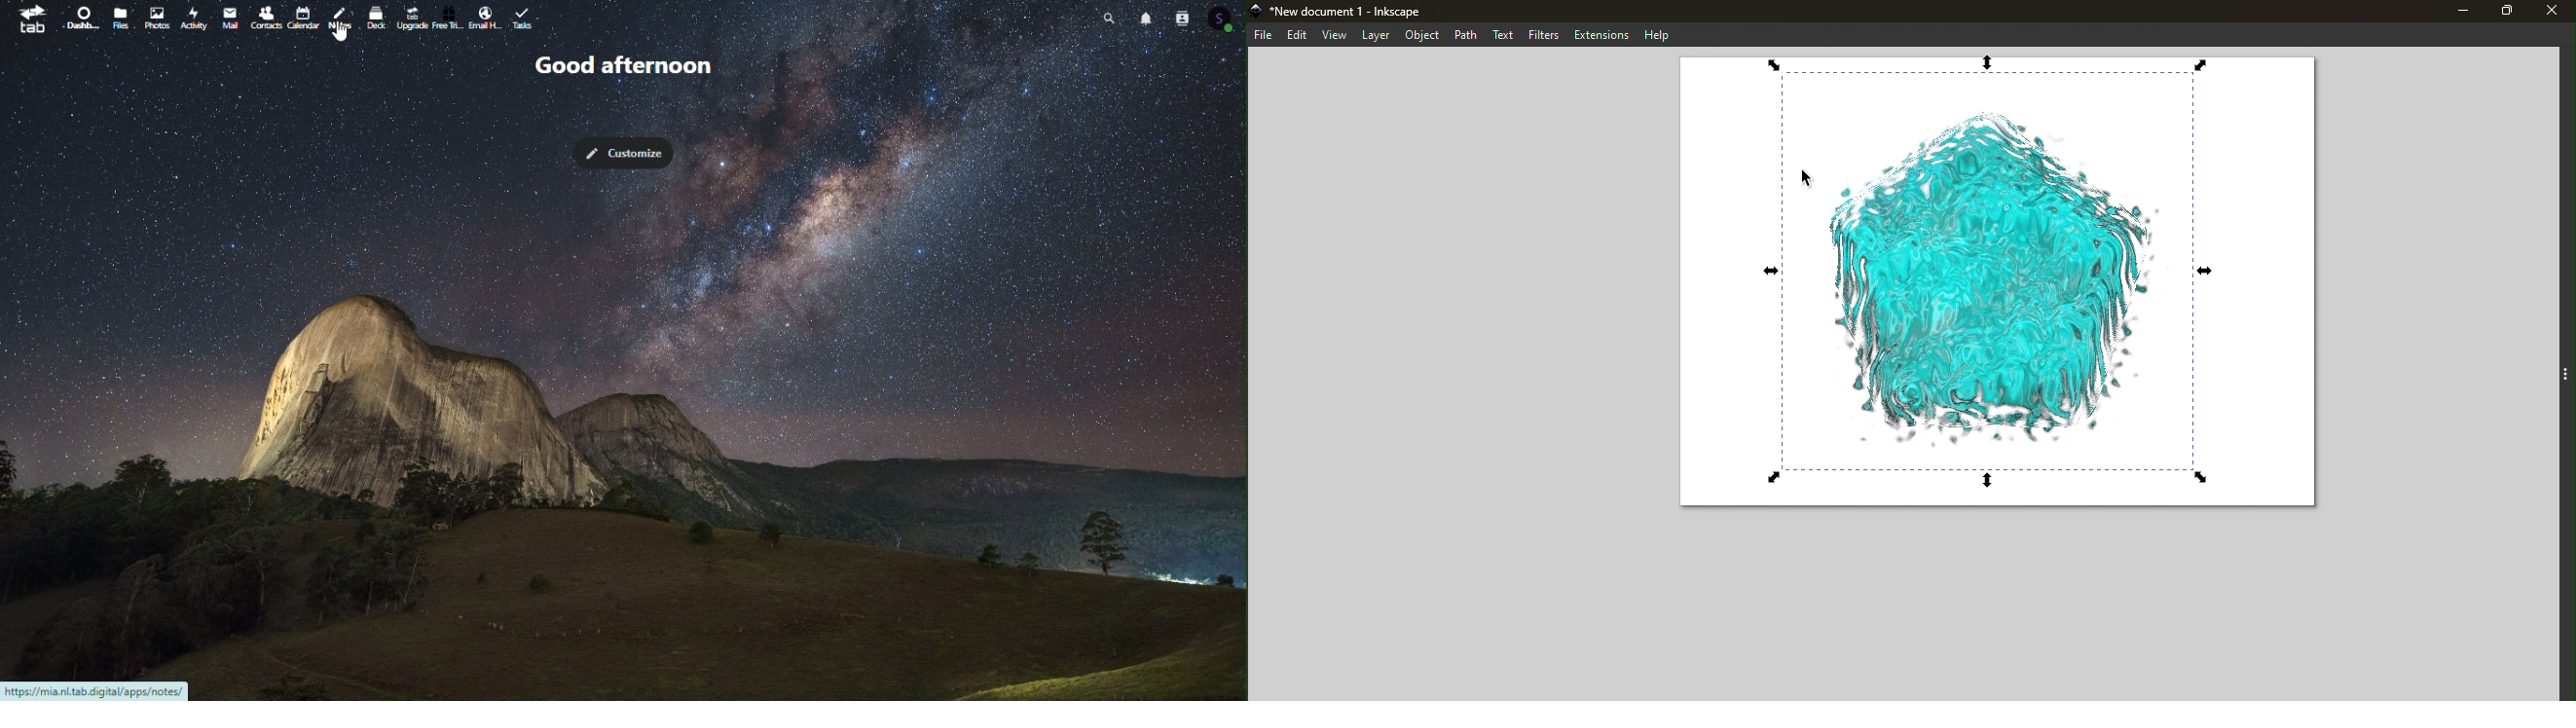 This screenshot has width=2576, height=728. Describe the element at coordinates (229, 15) in the screenshot. I see `` at that location.